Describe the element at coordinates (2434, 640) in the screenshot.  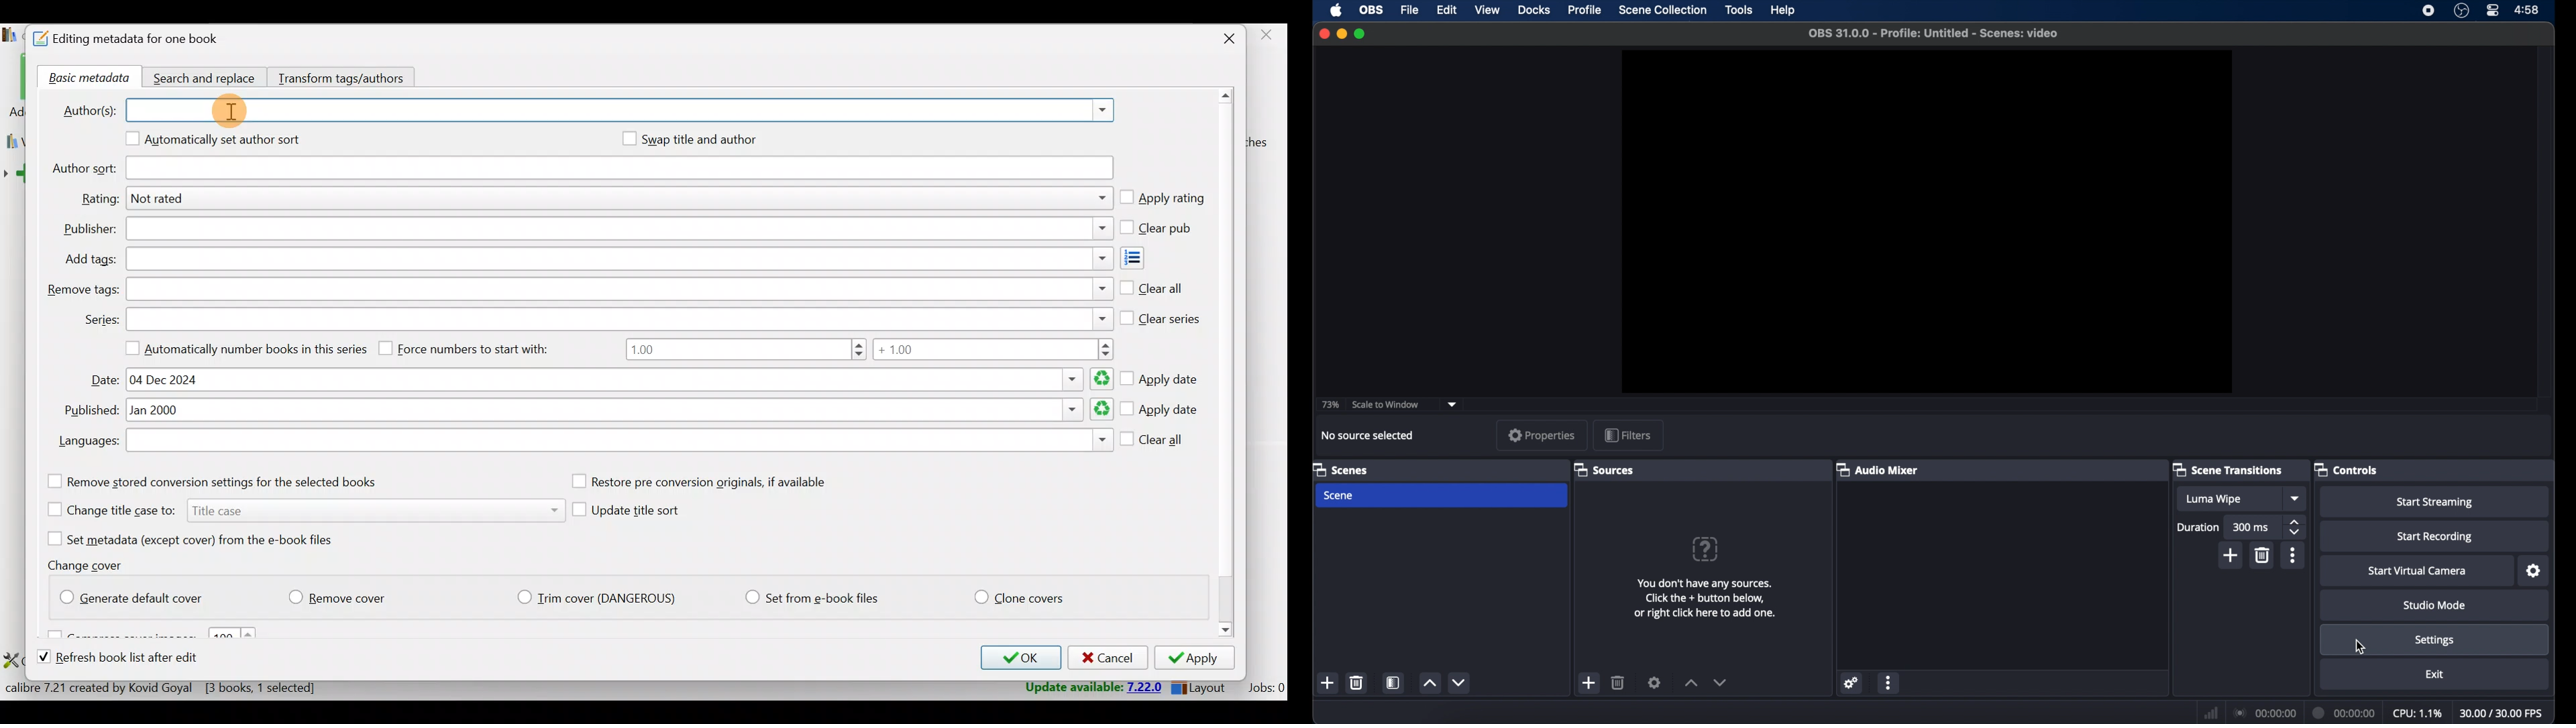
I see `settings` at that location.